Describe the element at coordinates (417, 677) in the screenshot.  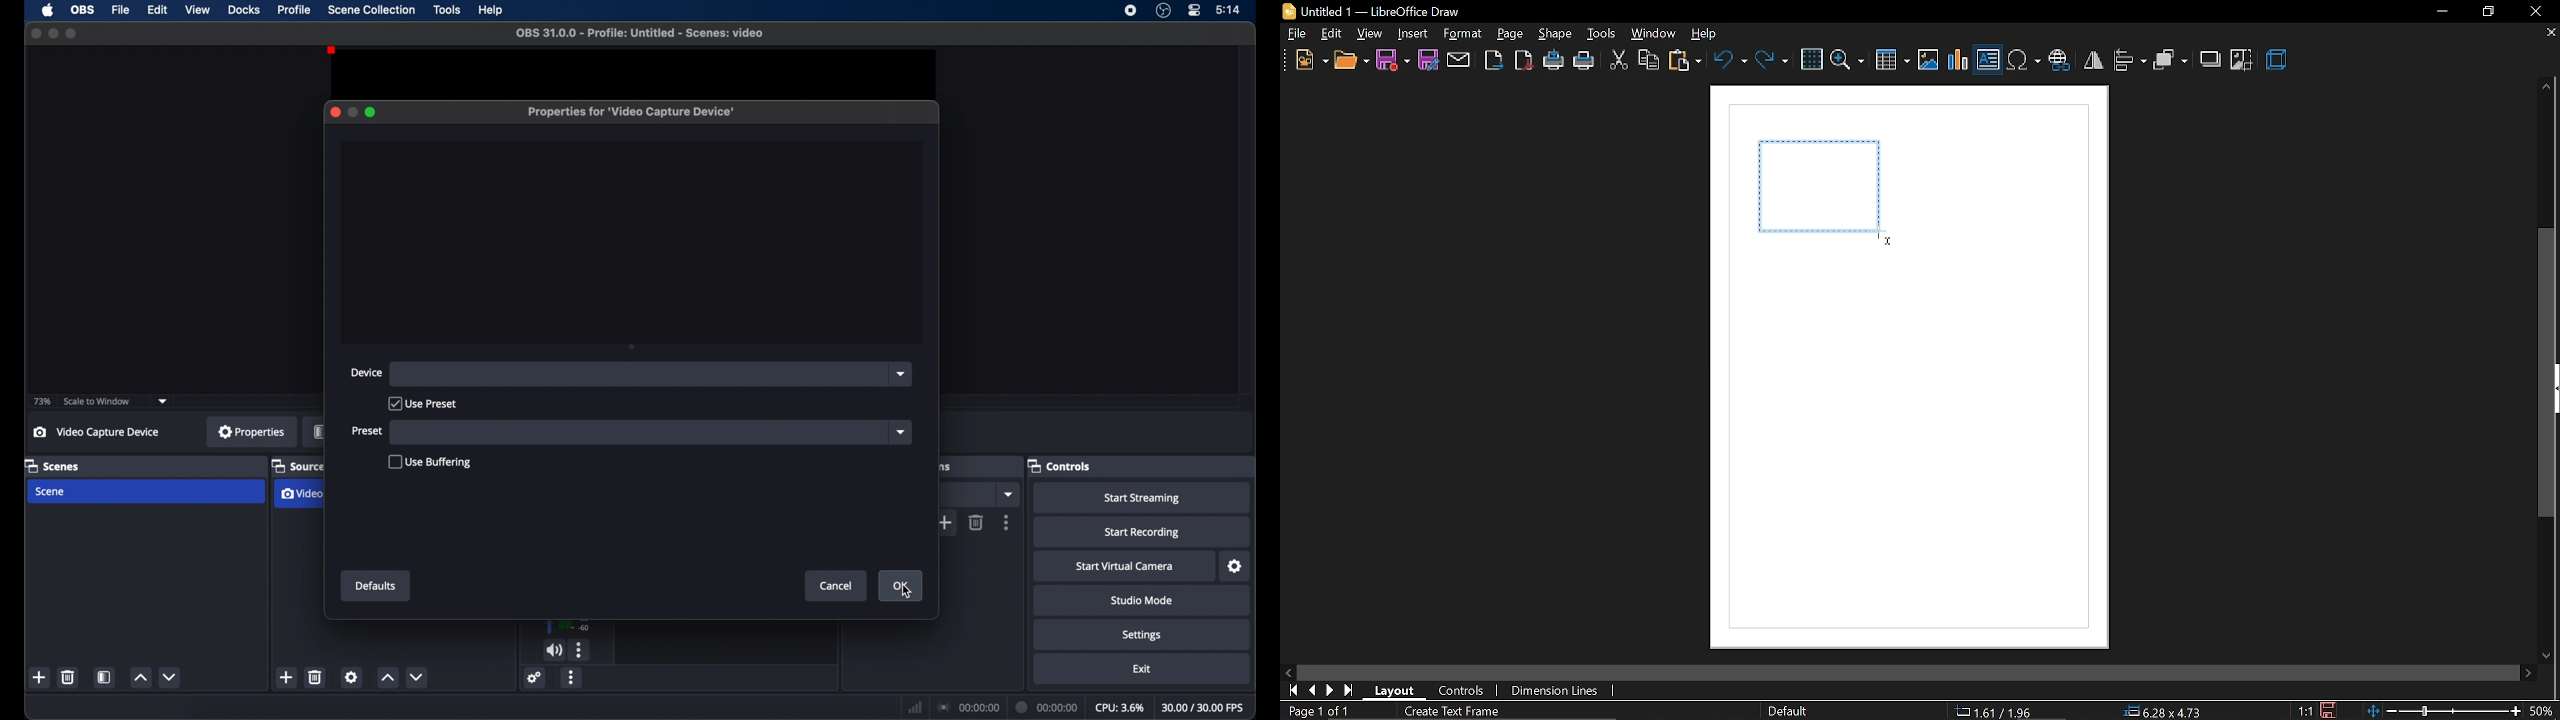
I see `decrement` at that location.